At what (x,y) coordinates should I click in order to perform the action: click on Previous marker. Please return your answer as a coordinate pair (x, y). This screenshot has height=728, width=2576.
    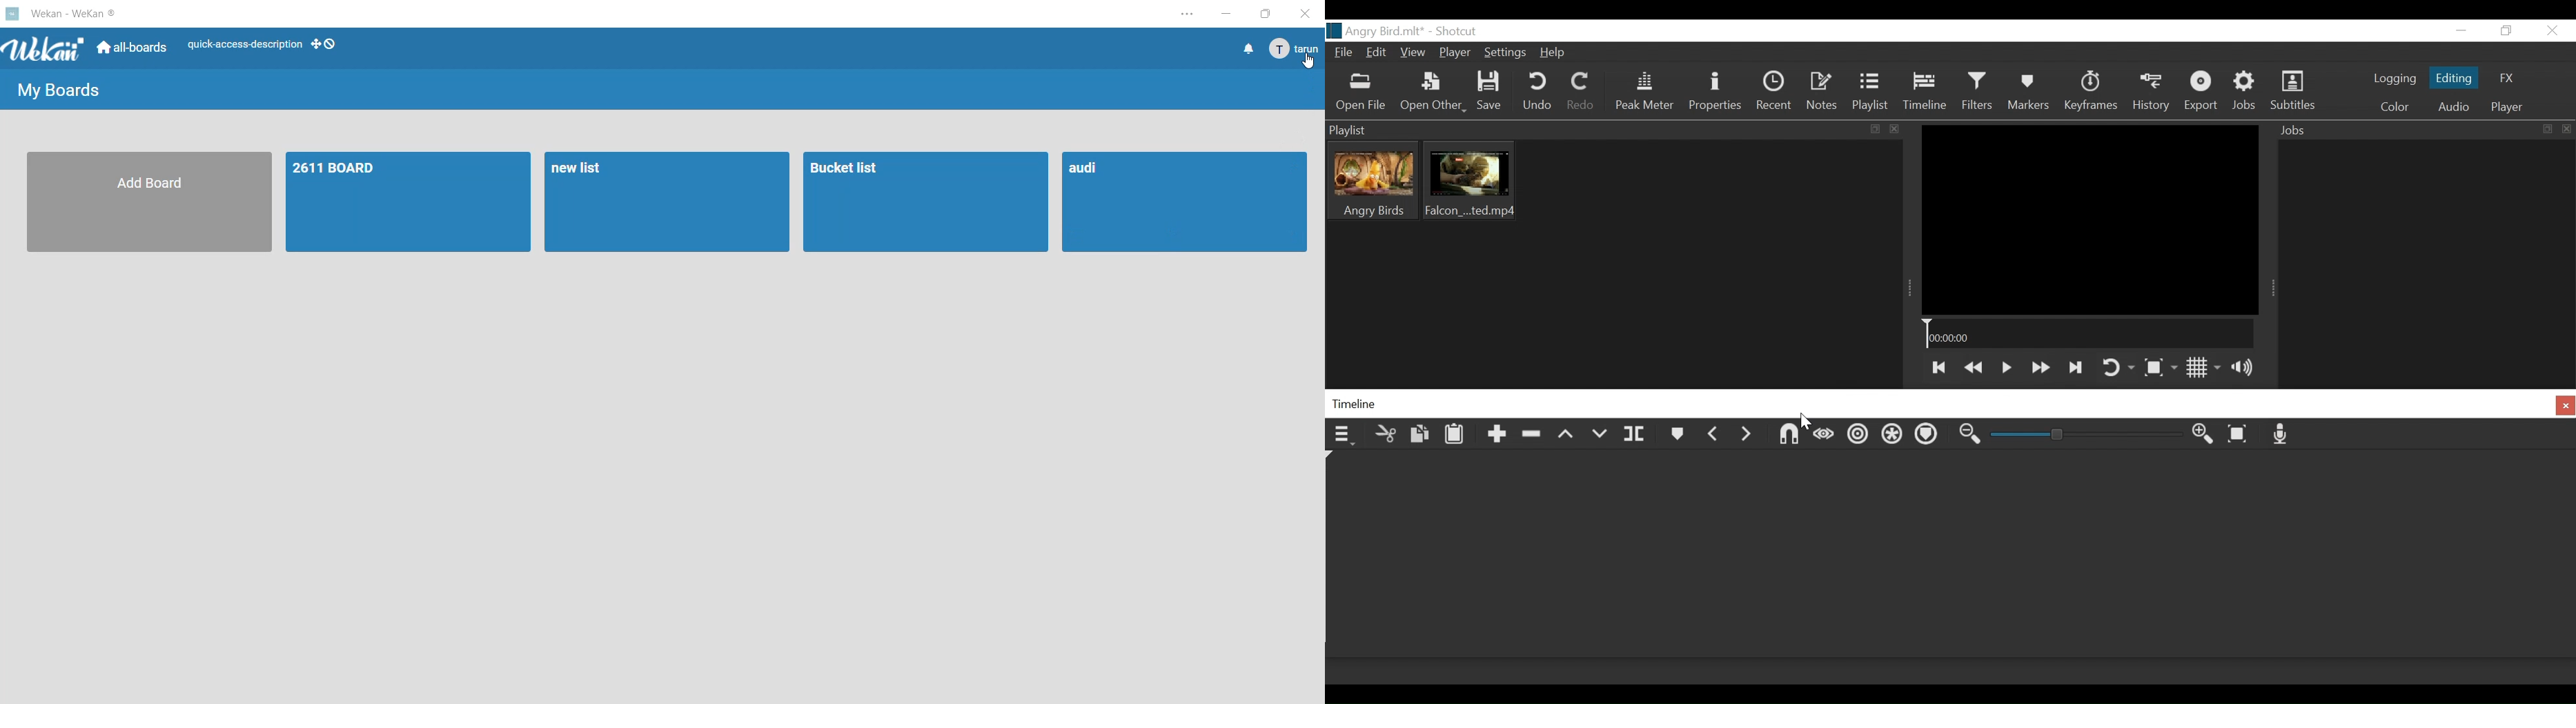
    Looking at the image, I should click on (1715, 437).